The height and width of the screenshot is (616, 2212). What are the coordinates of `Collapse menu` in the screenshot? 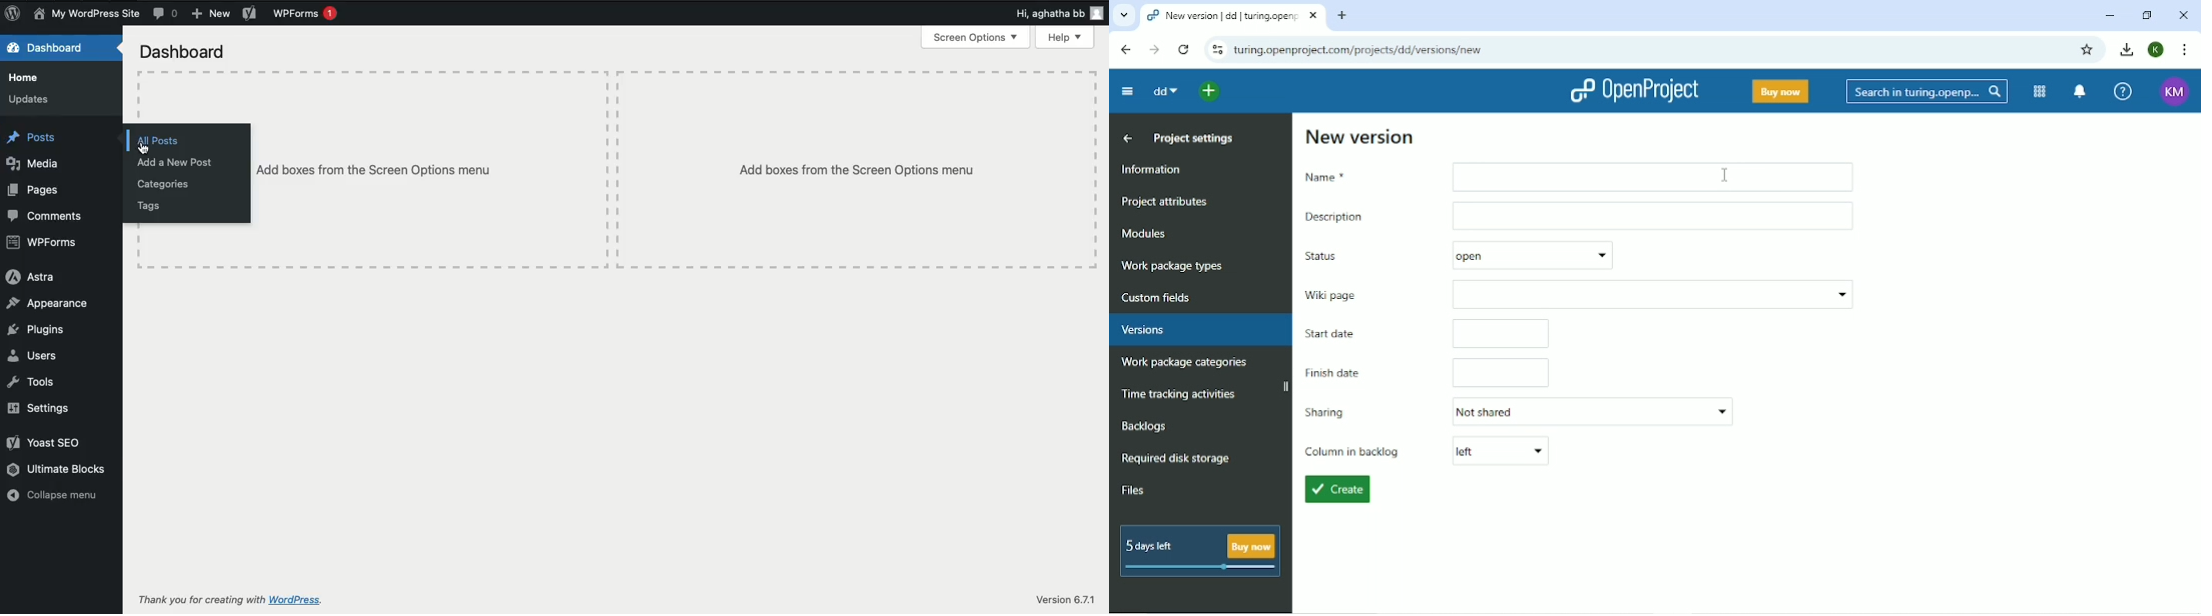 It's located at (58, 496).